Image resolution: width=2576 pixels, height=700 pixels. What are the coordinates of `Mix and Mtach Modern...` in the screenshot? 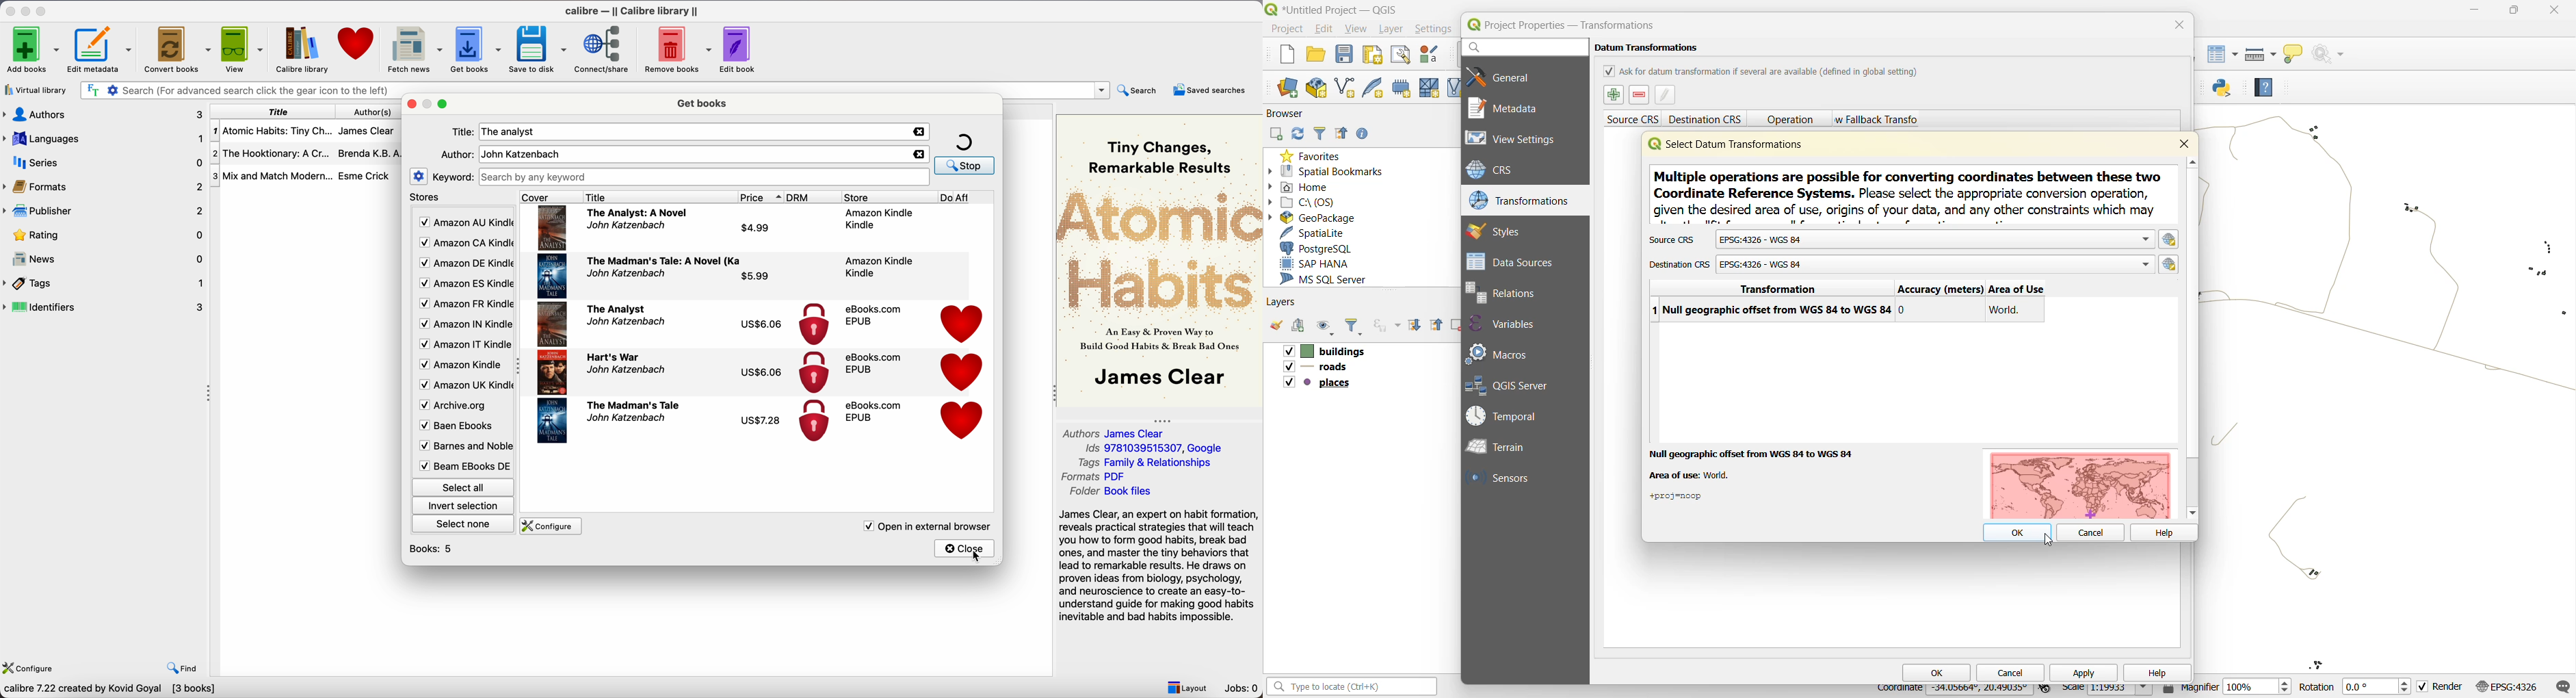 It's located at (271, 176).